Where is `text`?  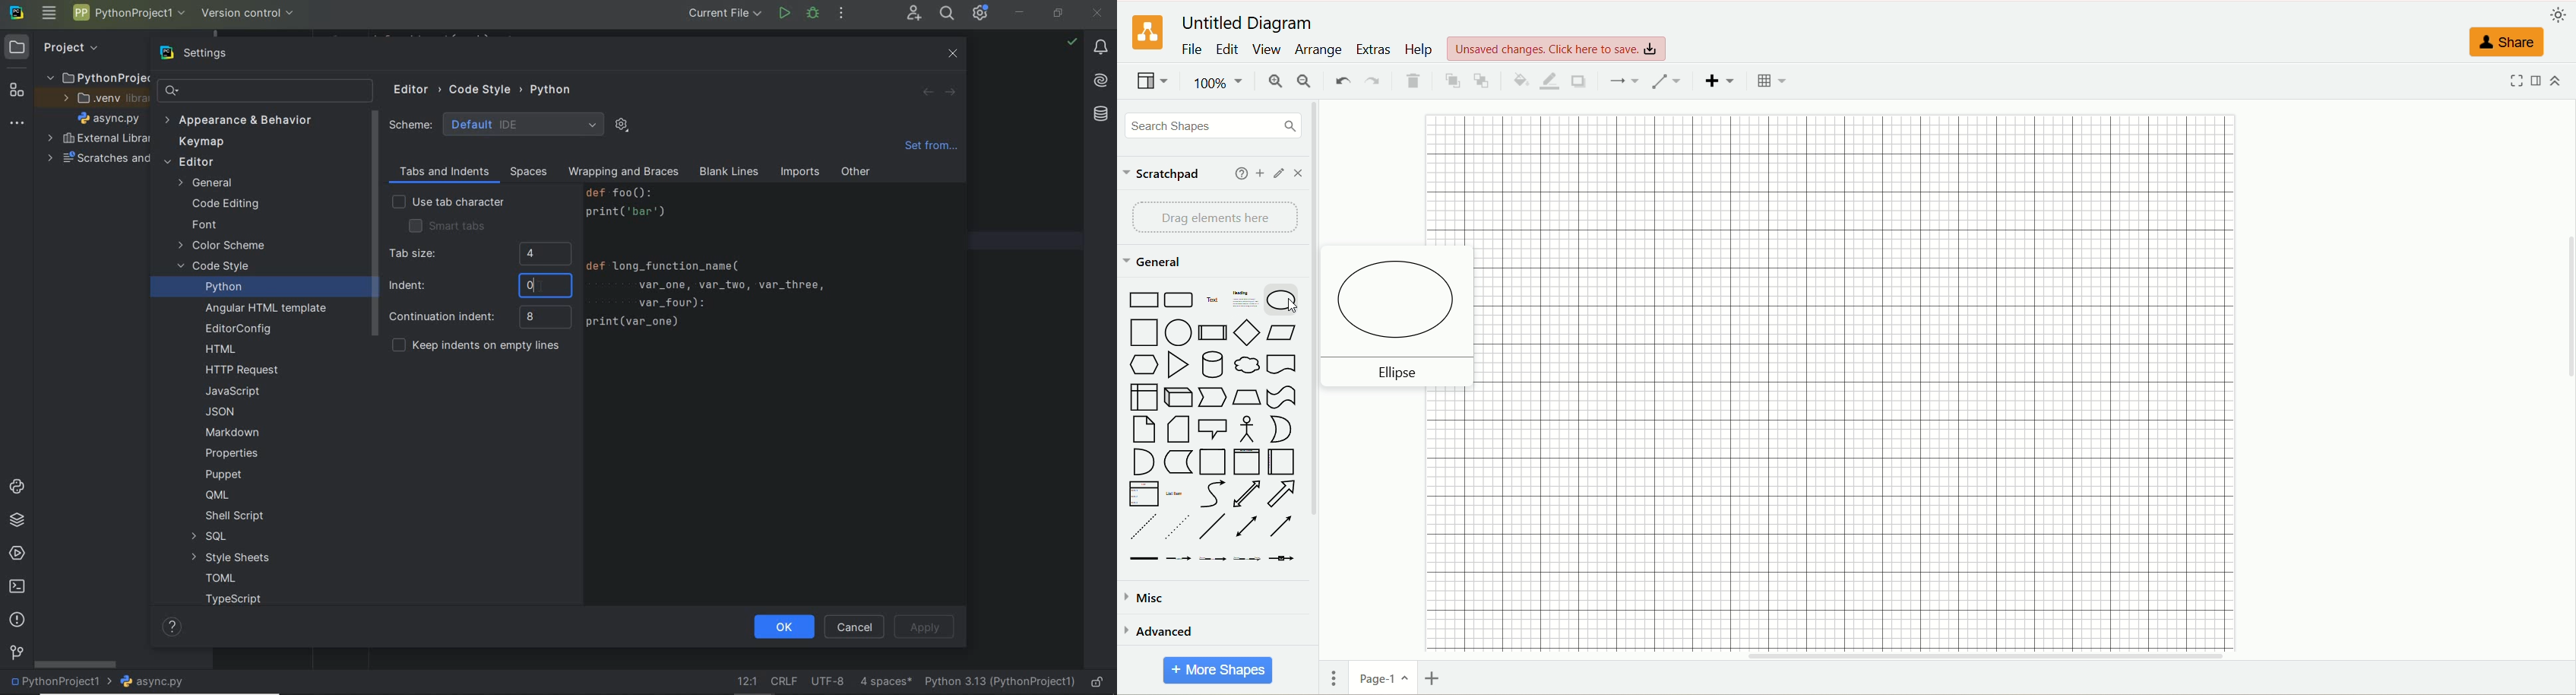 text is located at coordinates (1212, 302).